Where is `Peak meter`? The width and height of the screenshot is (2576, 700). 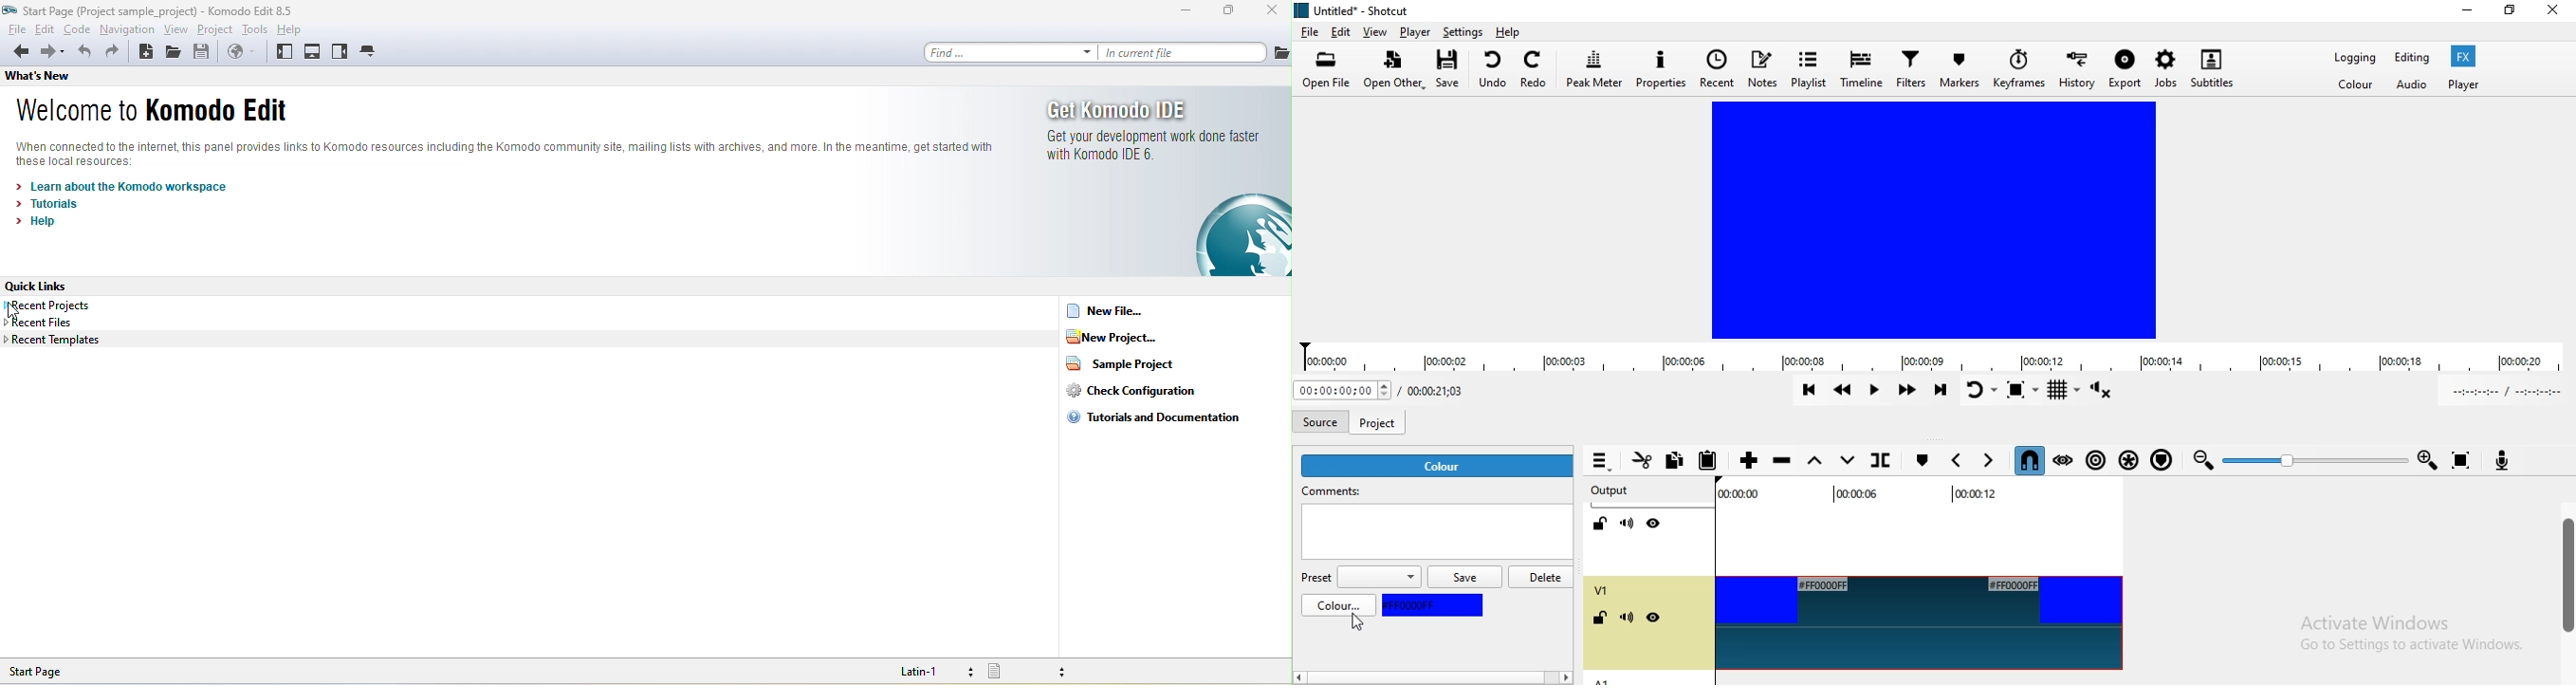
Peak meter is located at coordinates (1595, 69).